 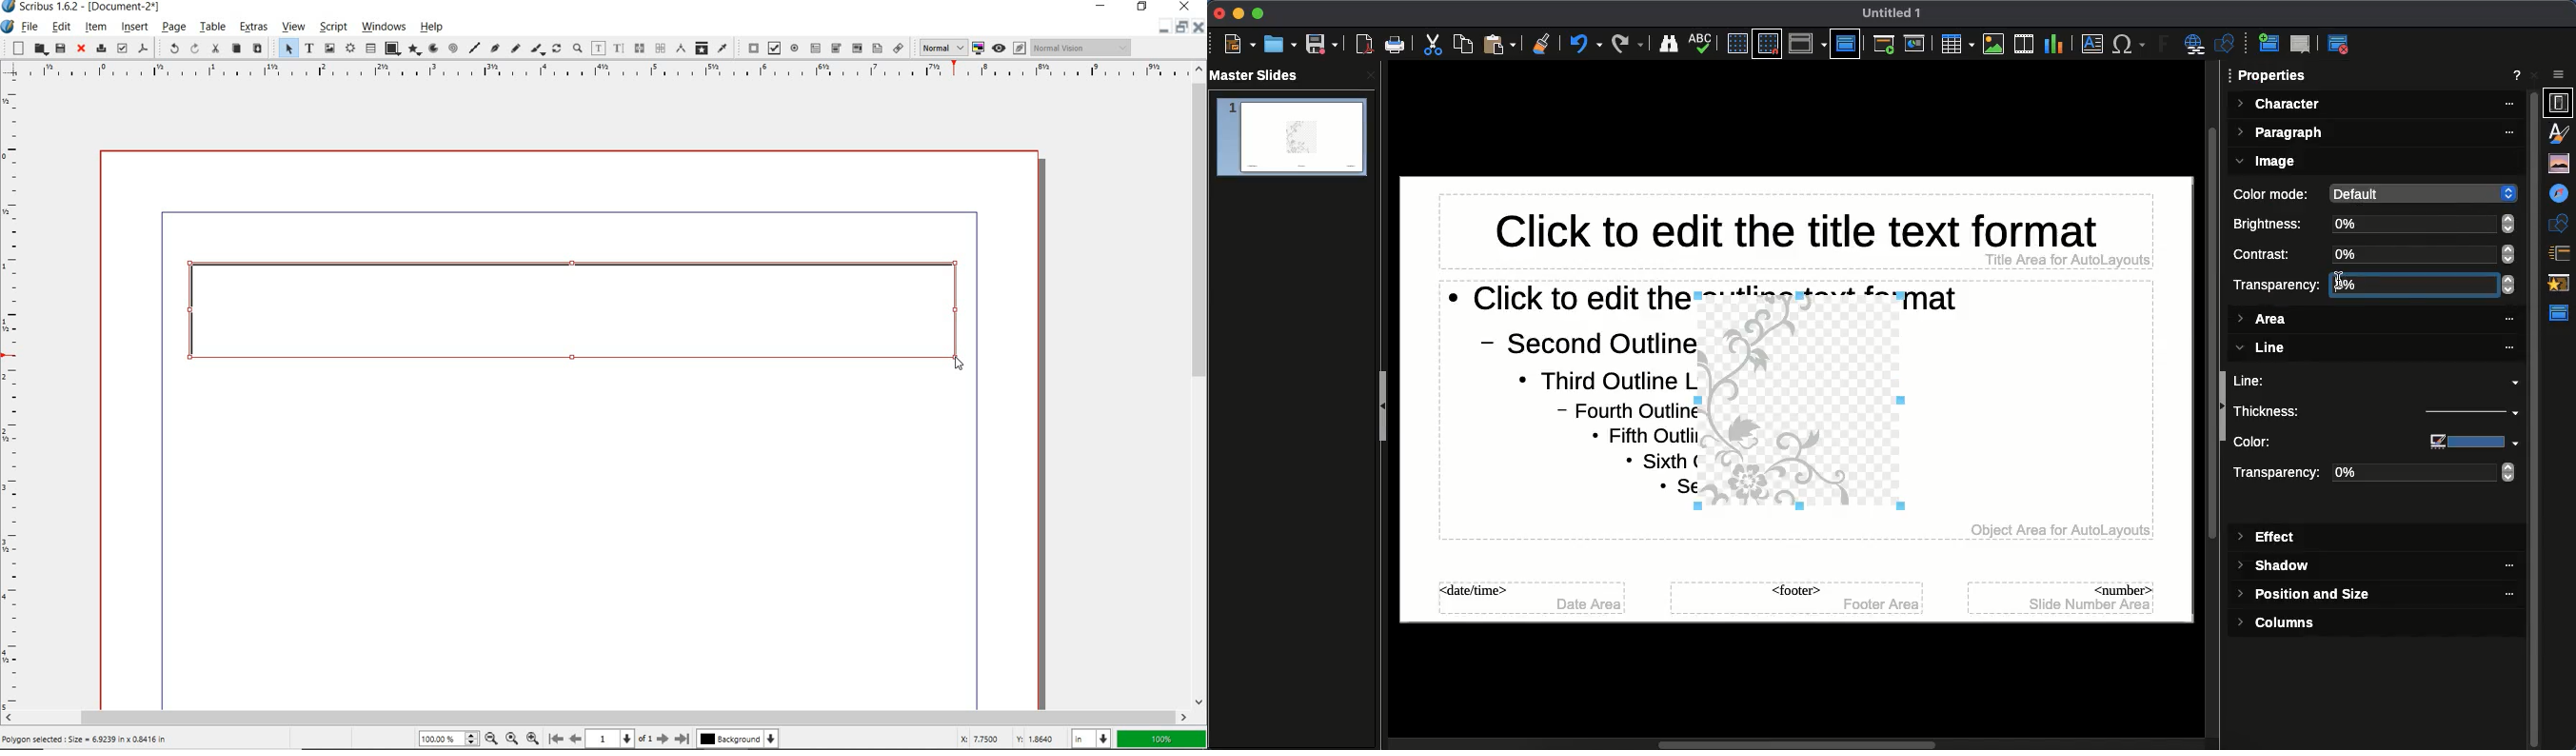 I want to click on edit, so click(x=62, y=27).